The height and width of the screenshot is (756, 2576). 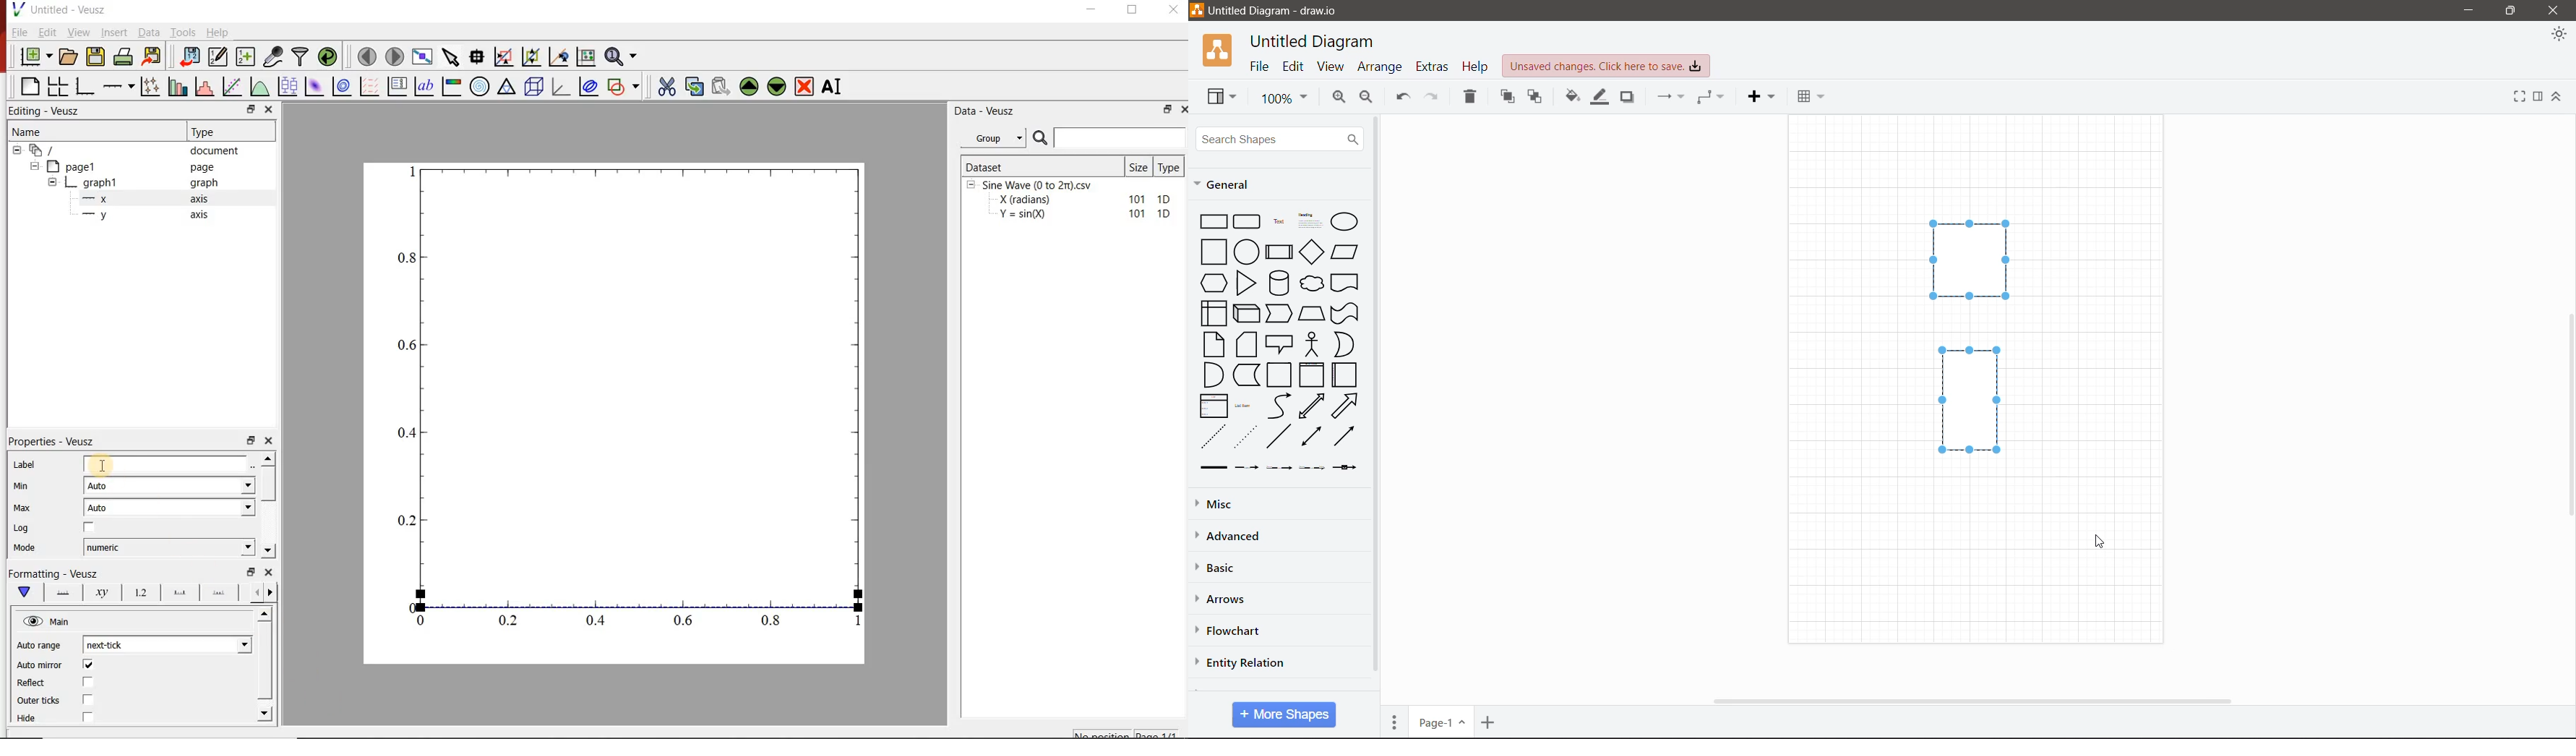 What do you see at coordinates (1237, 537) in the screenshot?
I see `Advanced` at bounding box center [1237, 537].